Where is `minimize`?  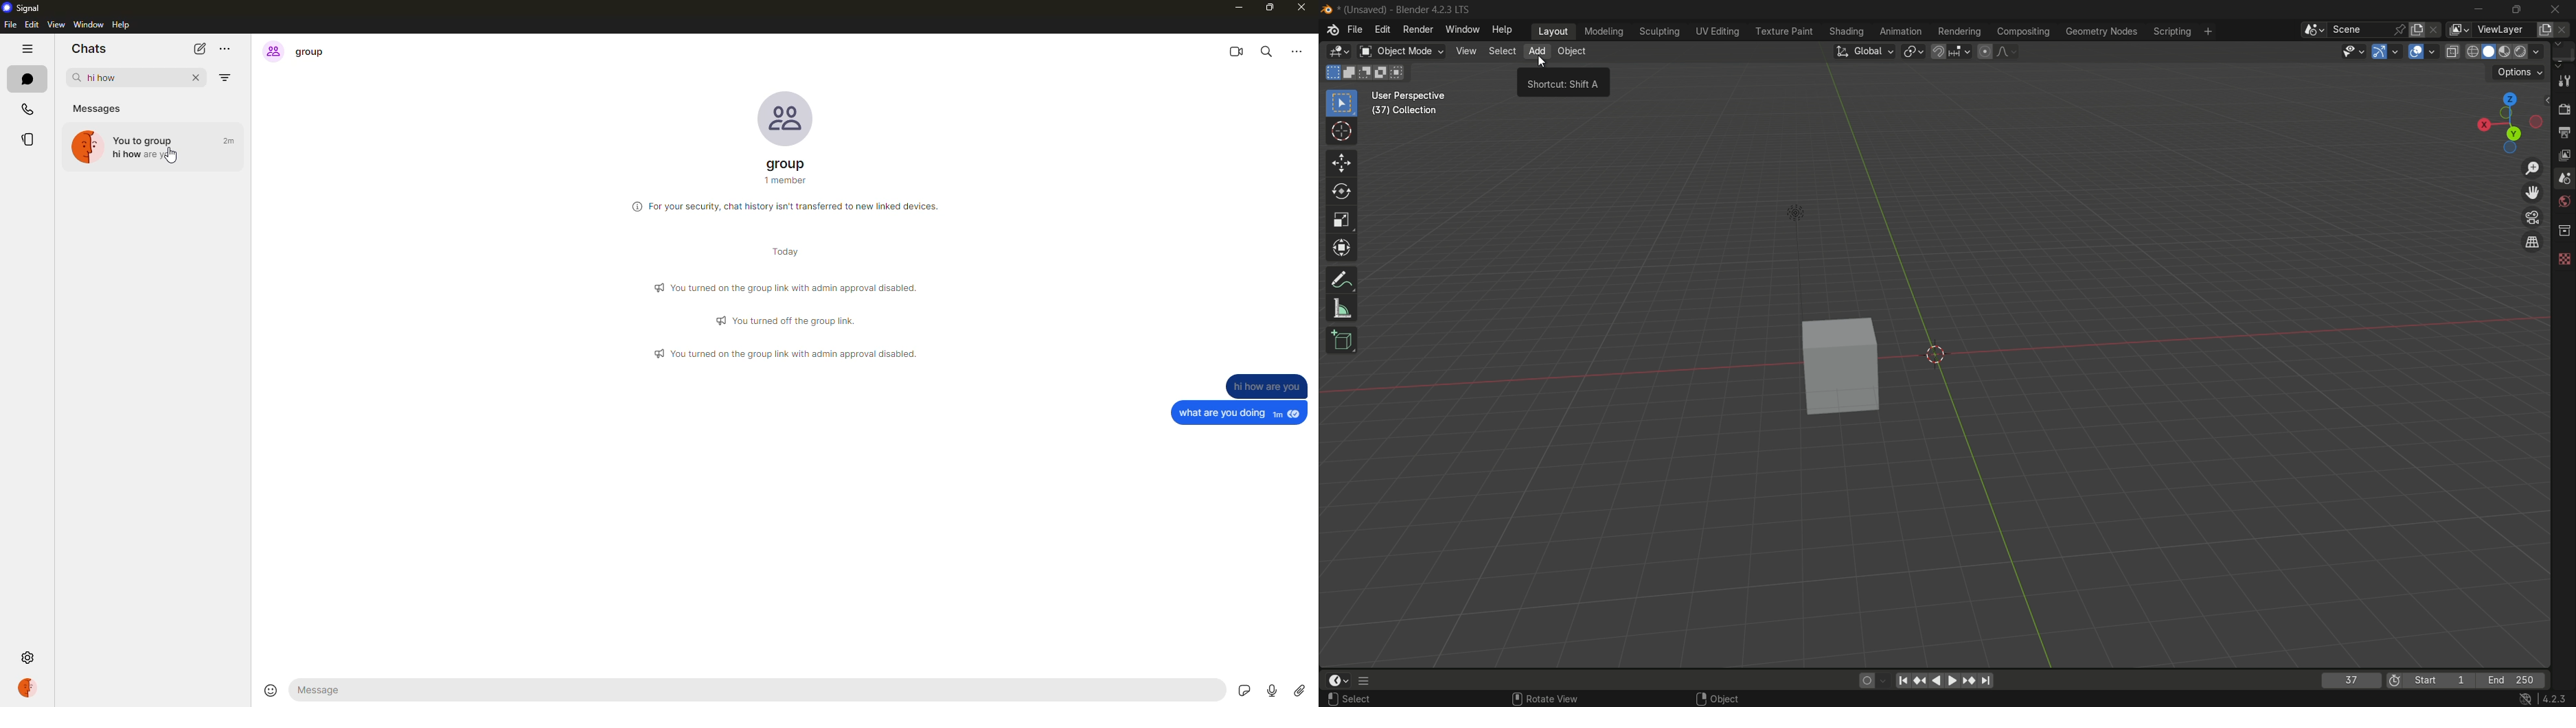 minimize is located at coordinates (1235, 7).